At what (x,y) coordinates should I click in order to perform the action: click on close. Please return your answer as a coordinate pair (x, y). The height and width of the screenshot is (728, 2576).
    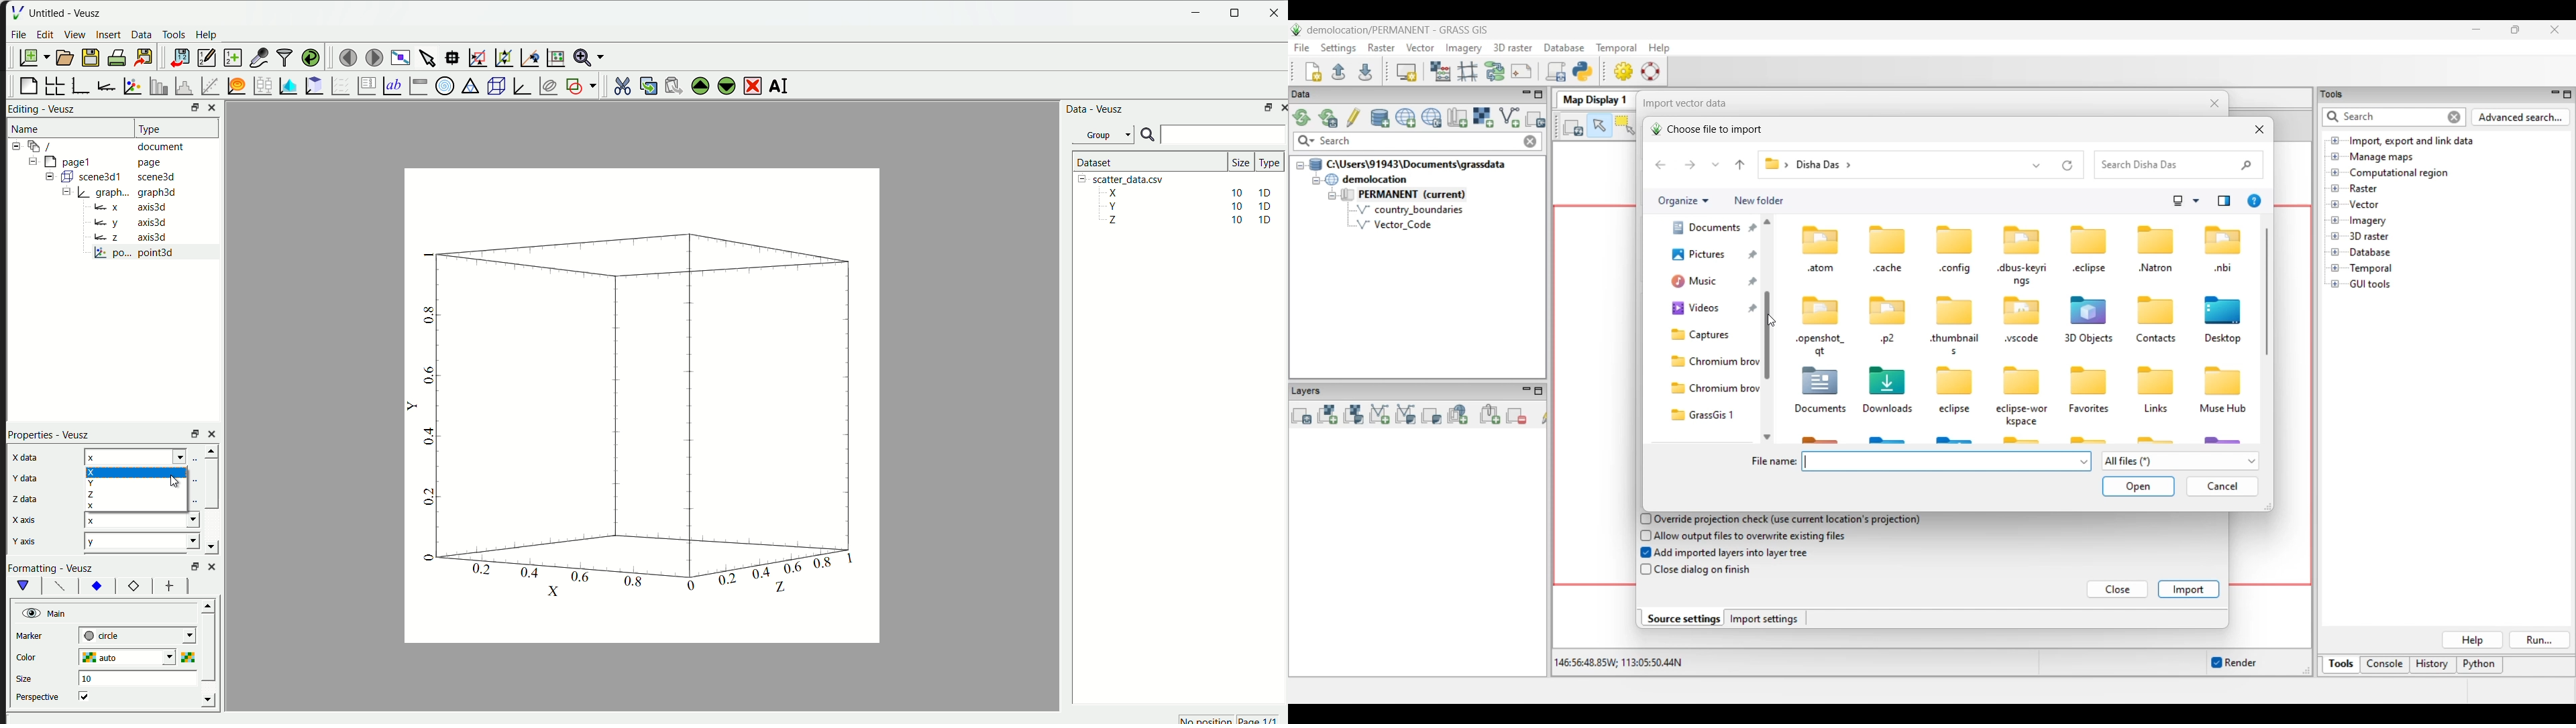
    Looking at the image, I should click on (213, 566).